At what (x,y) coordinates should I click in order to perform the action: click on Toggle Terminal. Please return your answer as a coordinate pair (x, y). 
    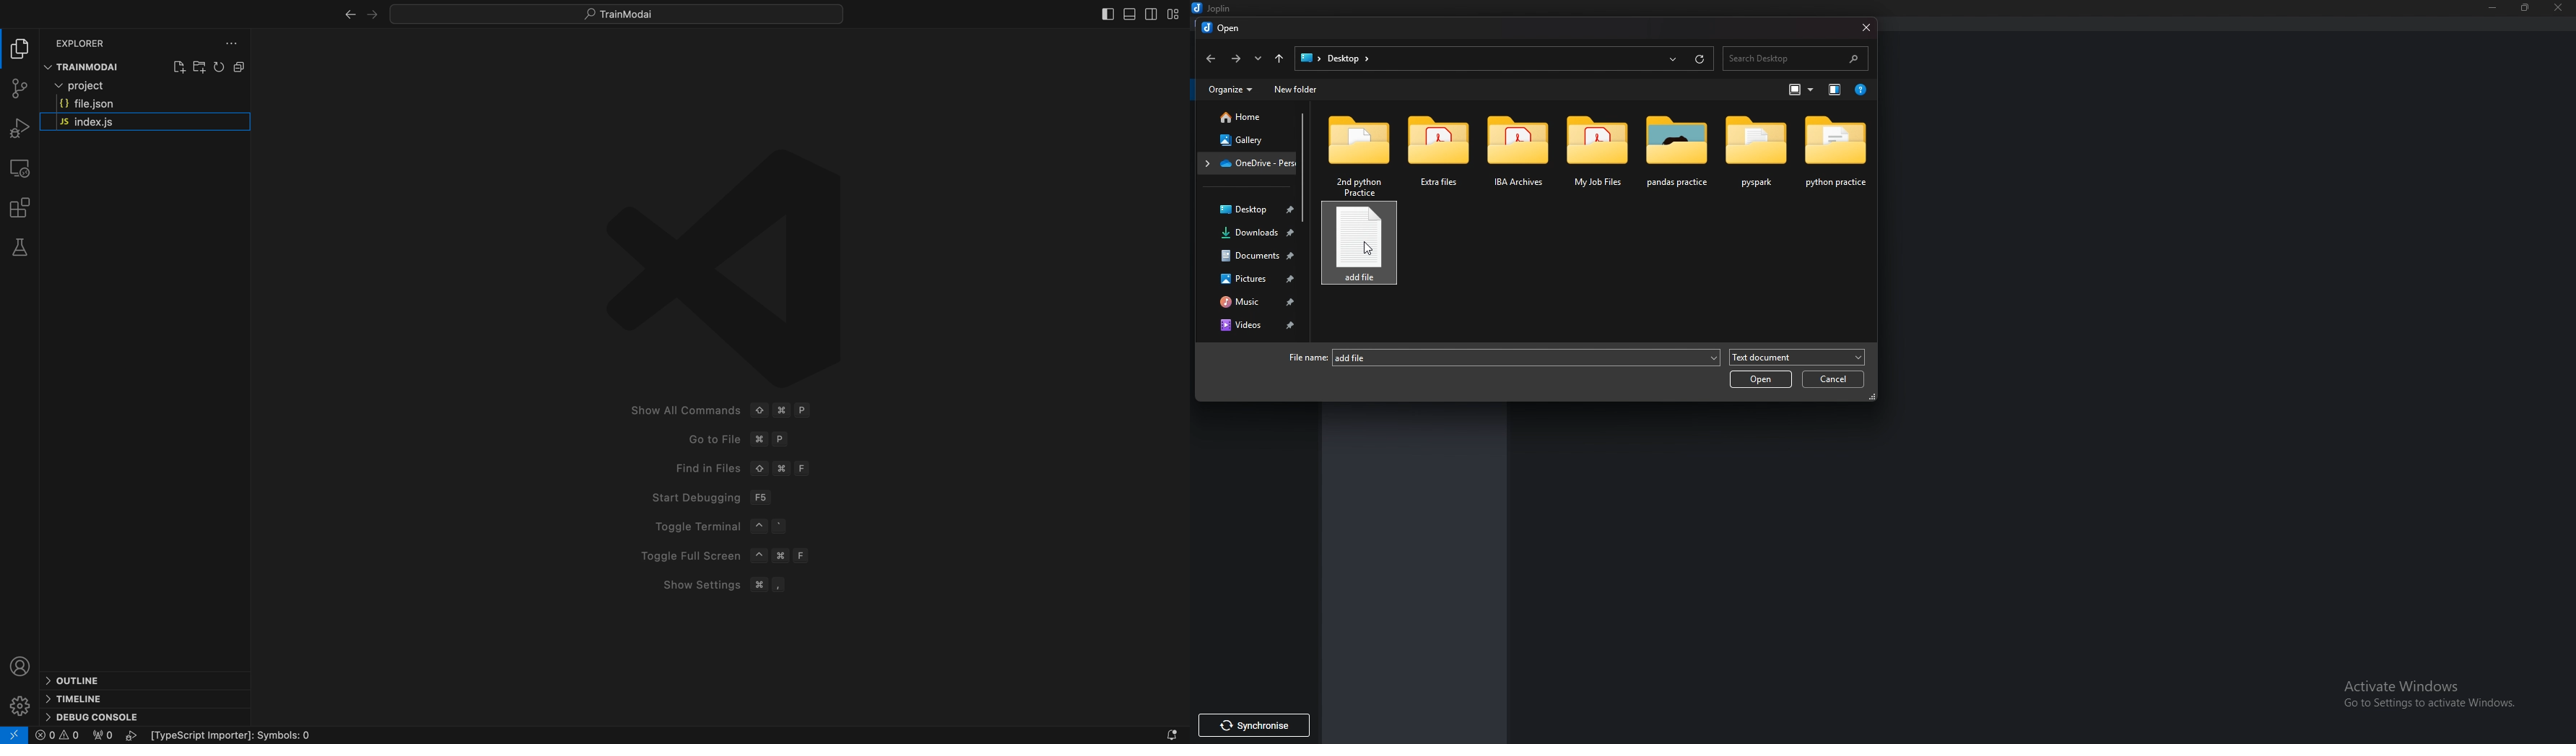
    Looking at the image, I should click on (715, 524).